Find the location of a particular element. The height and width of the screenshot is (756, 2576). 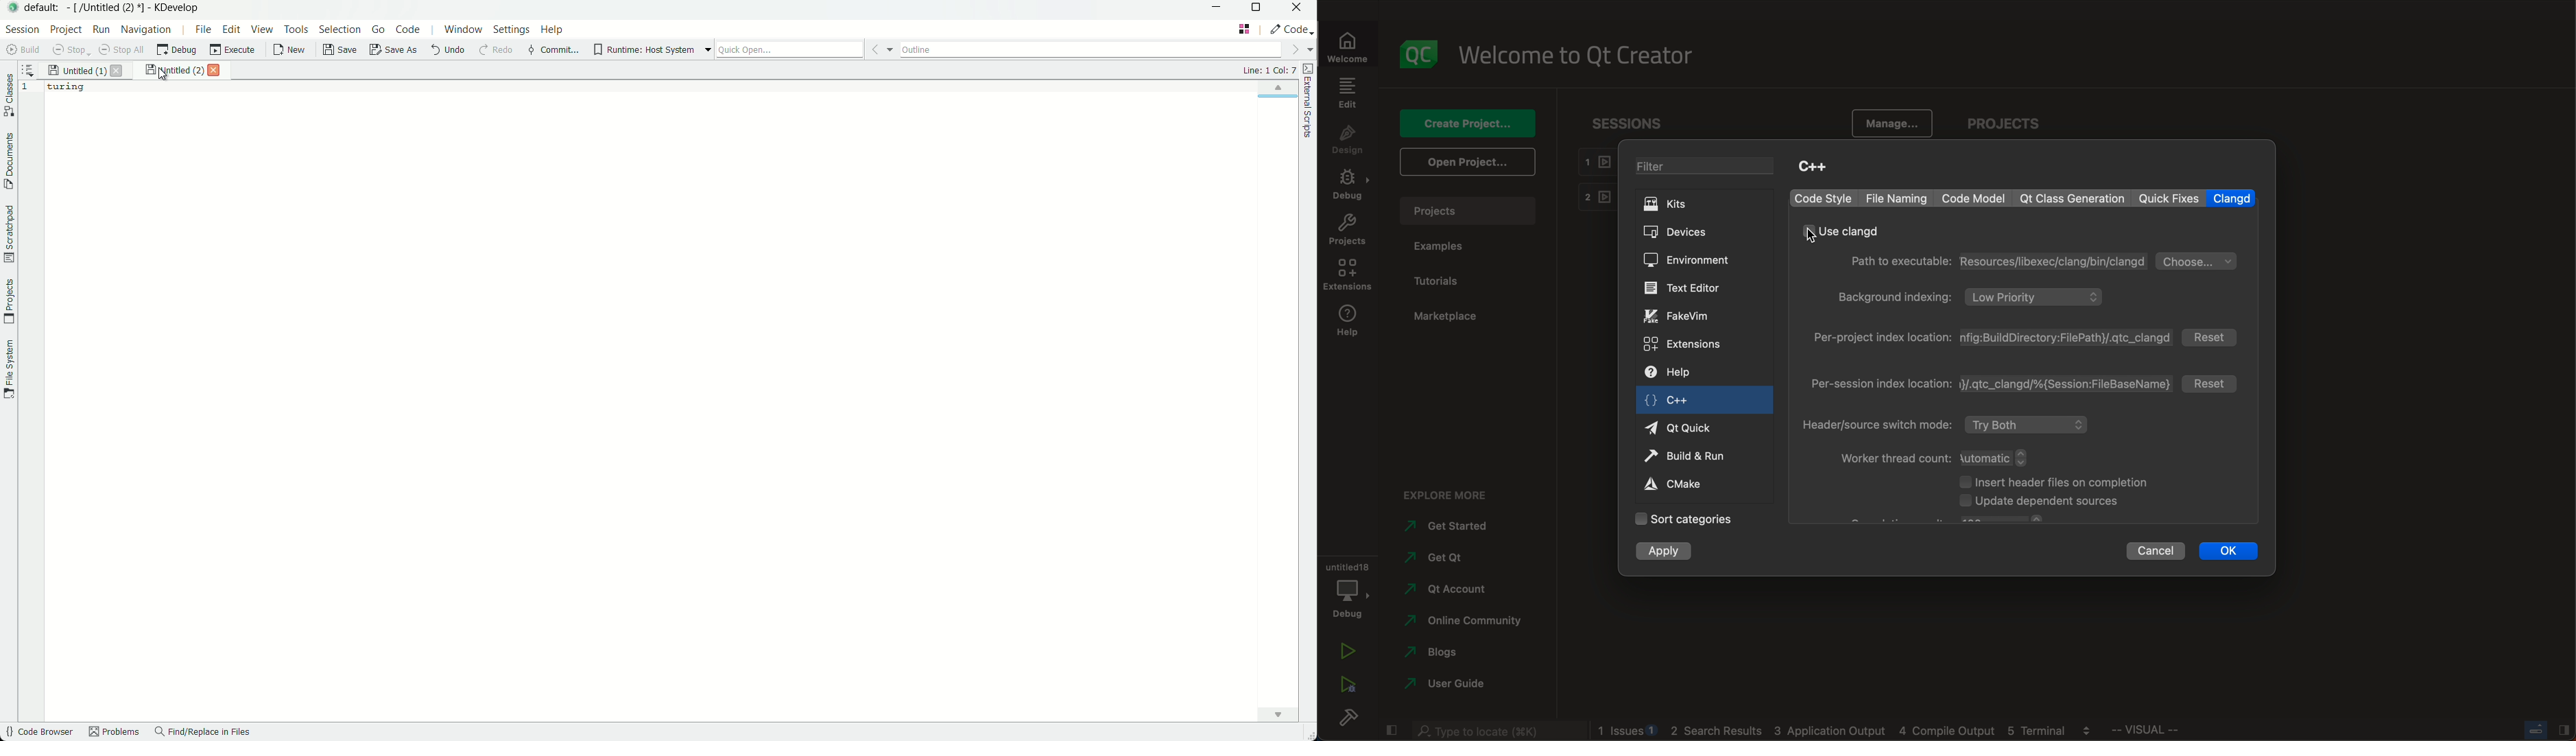

index location is located at coordinates (1990, 385).